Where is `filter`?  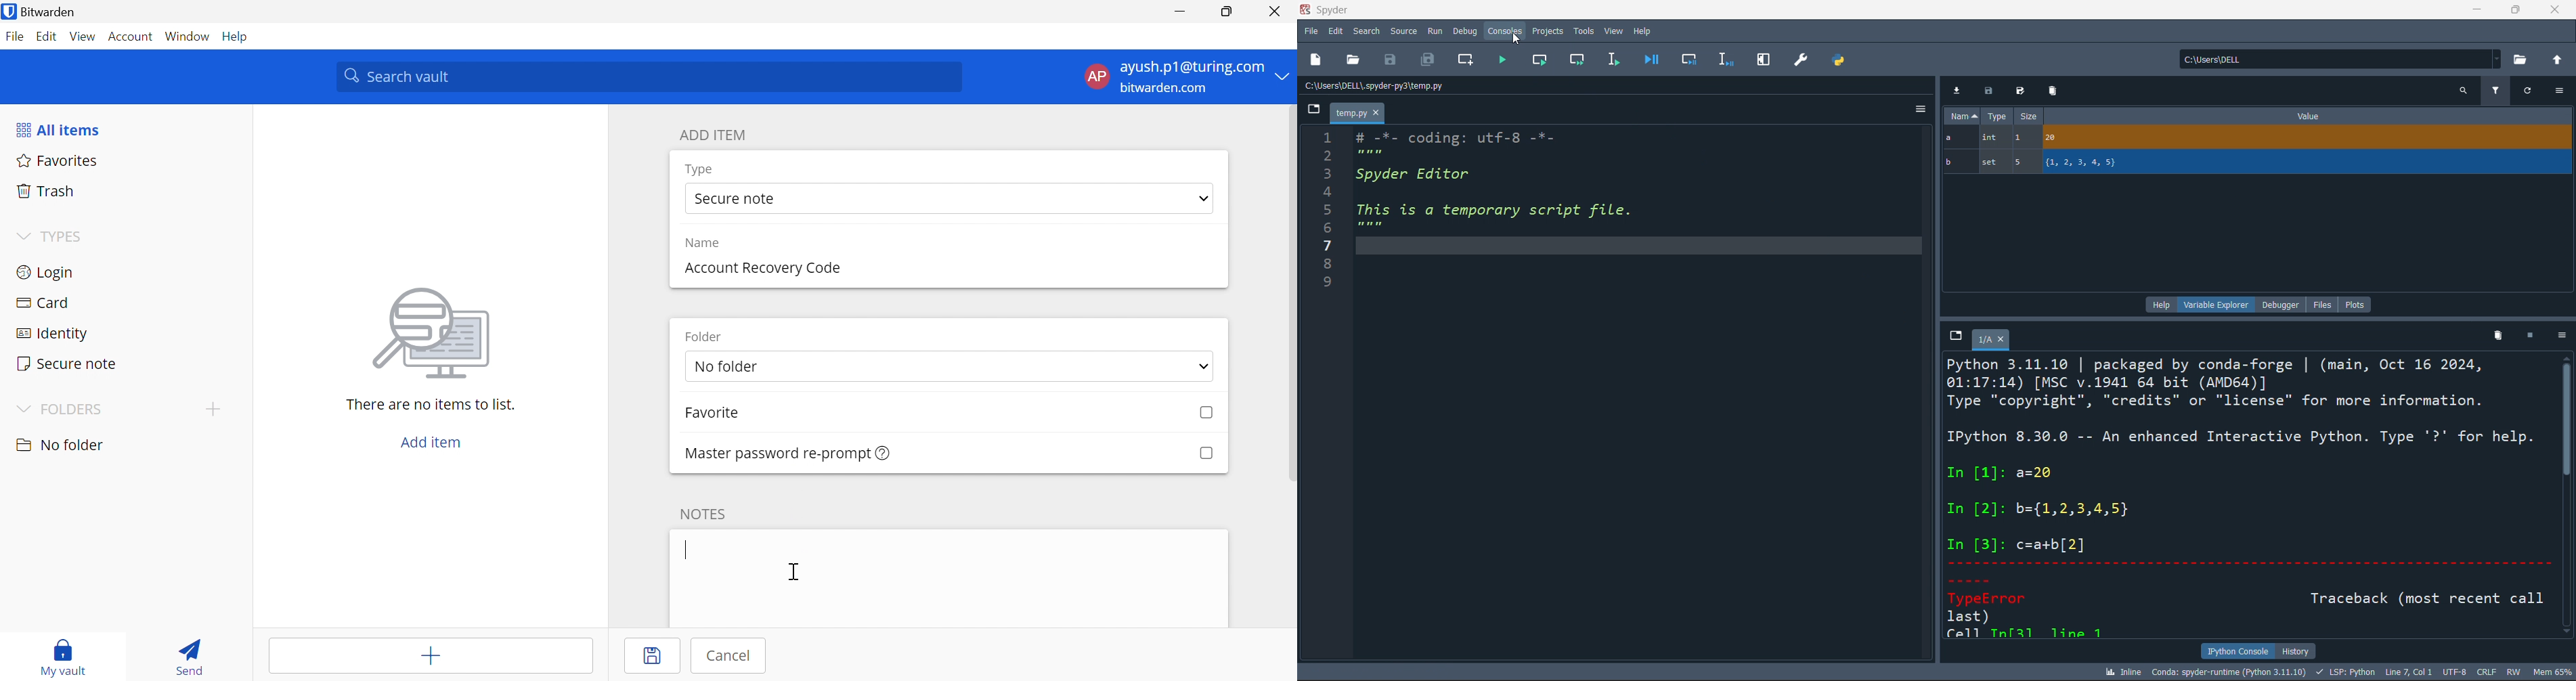 filter is located at coordinates (2493, 92).